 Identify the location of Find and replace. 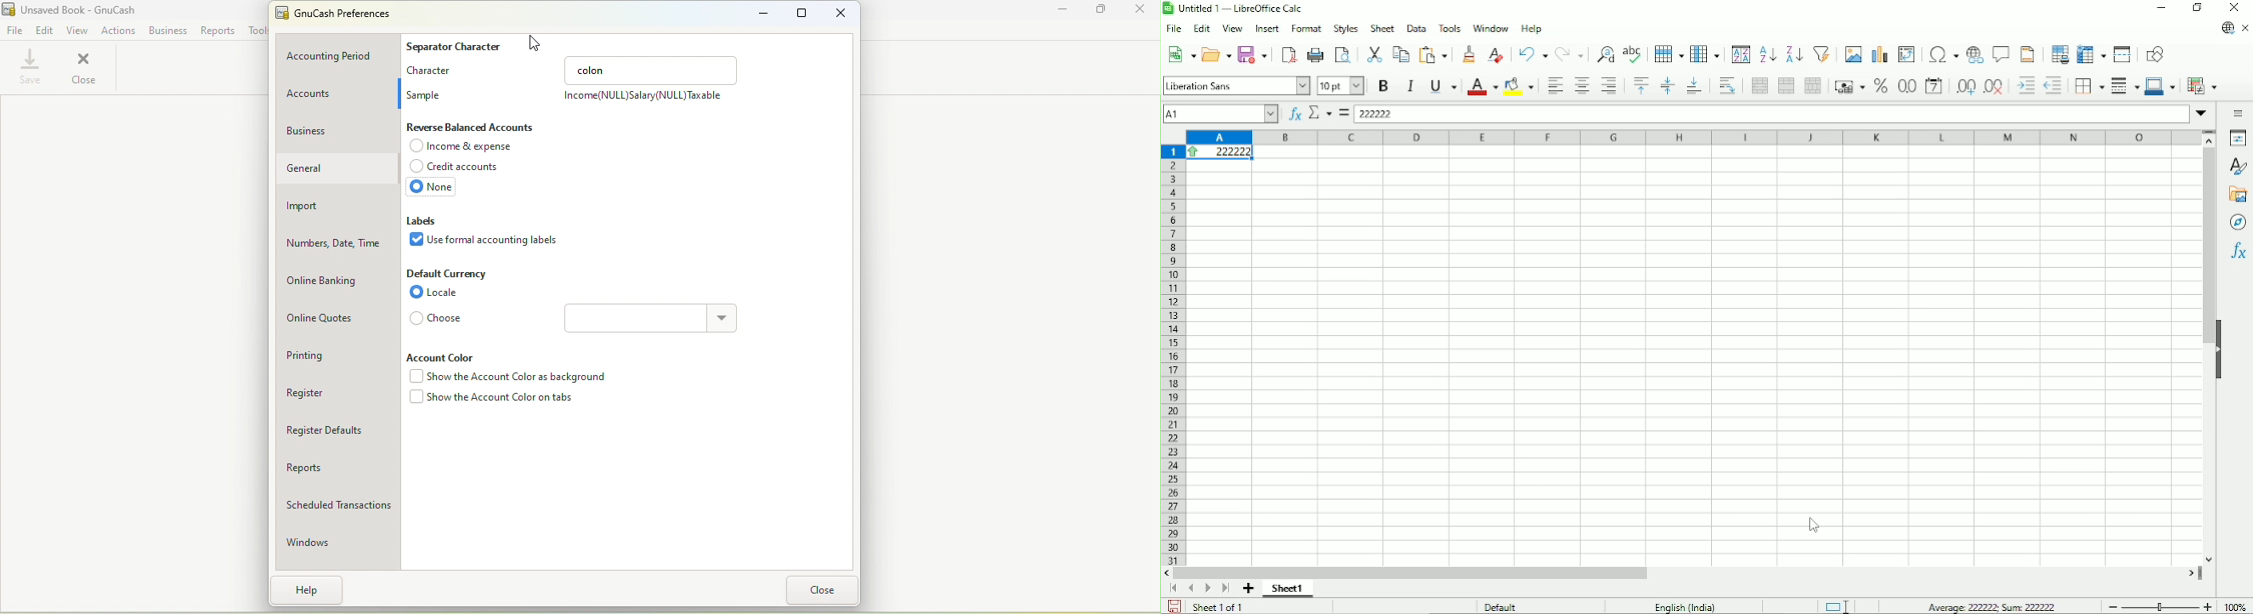
(1605, 53).